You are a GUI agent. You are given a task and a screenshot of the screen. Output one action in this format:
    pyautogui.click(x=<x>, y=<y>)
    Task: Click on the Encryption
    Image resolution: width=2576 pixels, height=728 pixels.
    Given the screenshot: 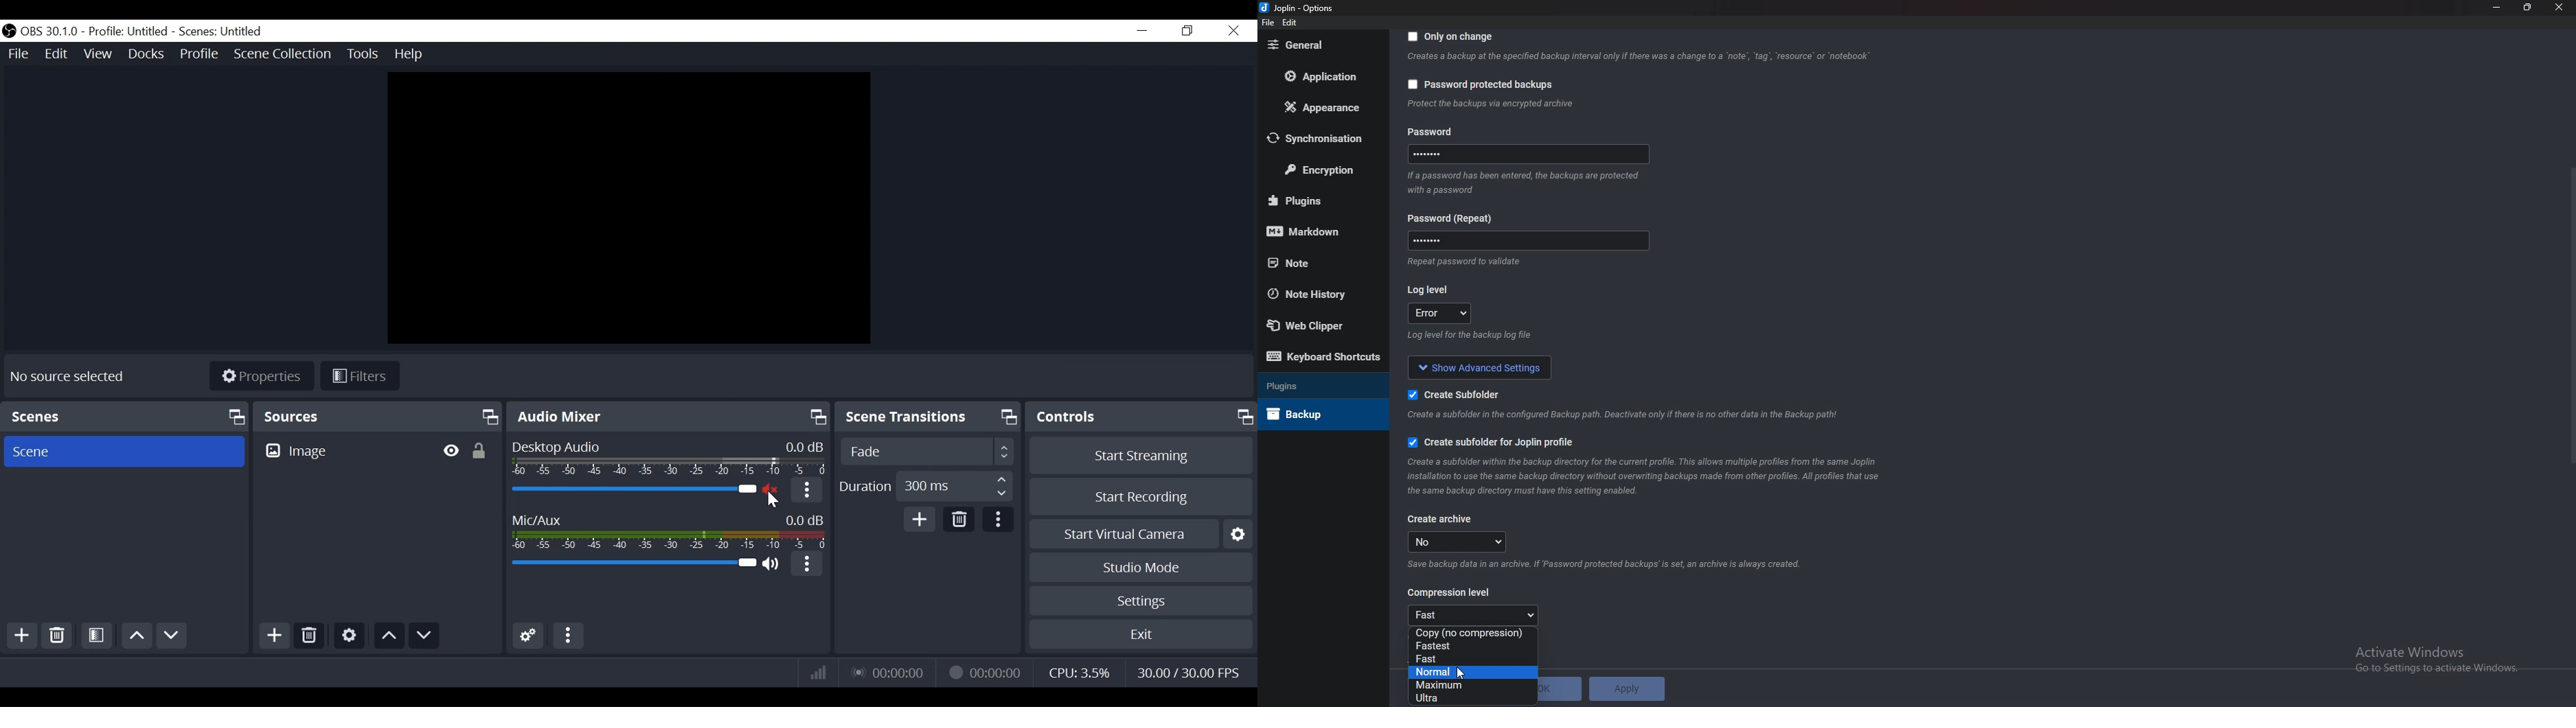 What is the action you would take?
    pyautogui.click(x=1321, y=170)
    